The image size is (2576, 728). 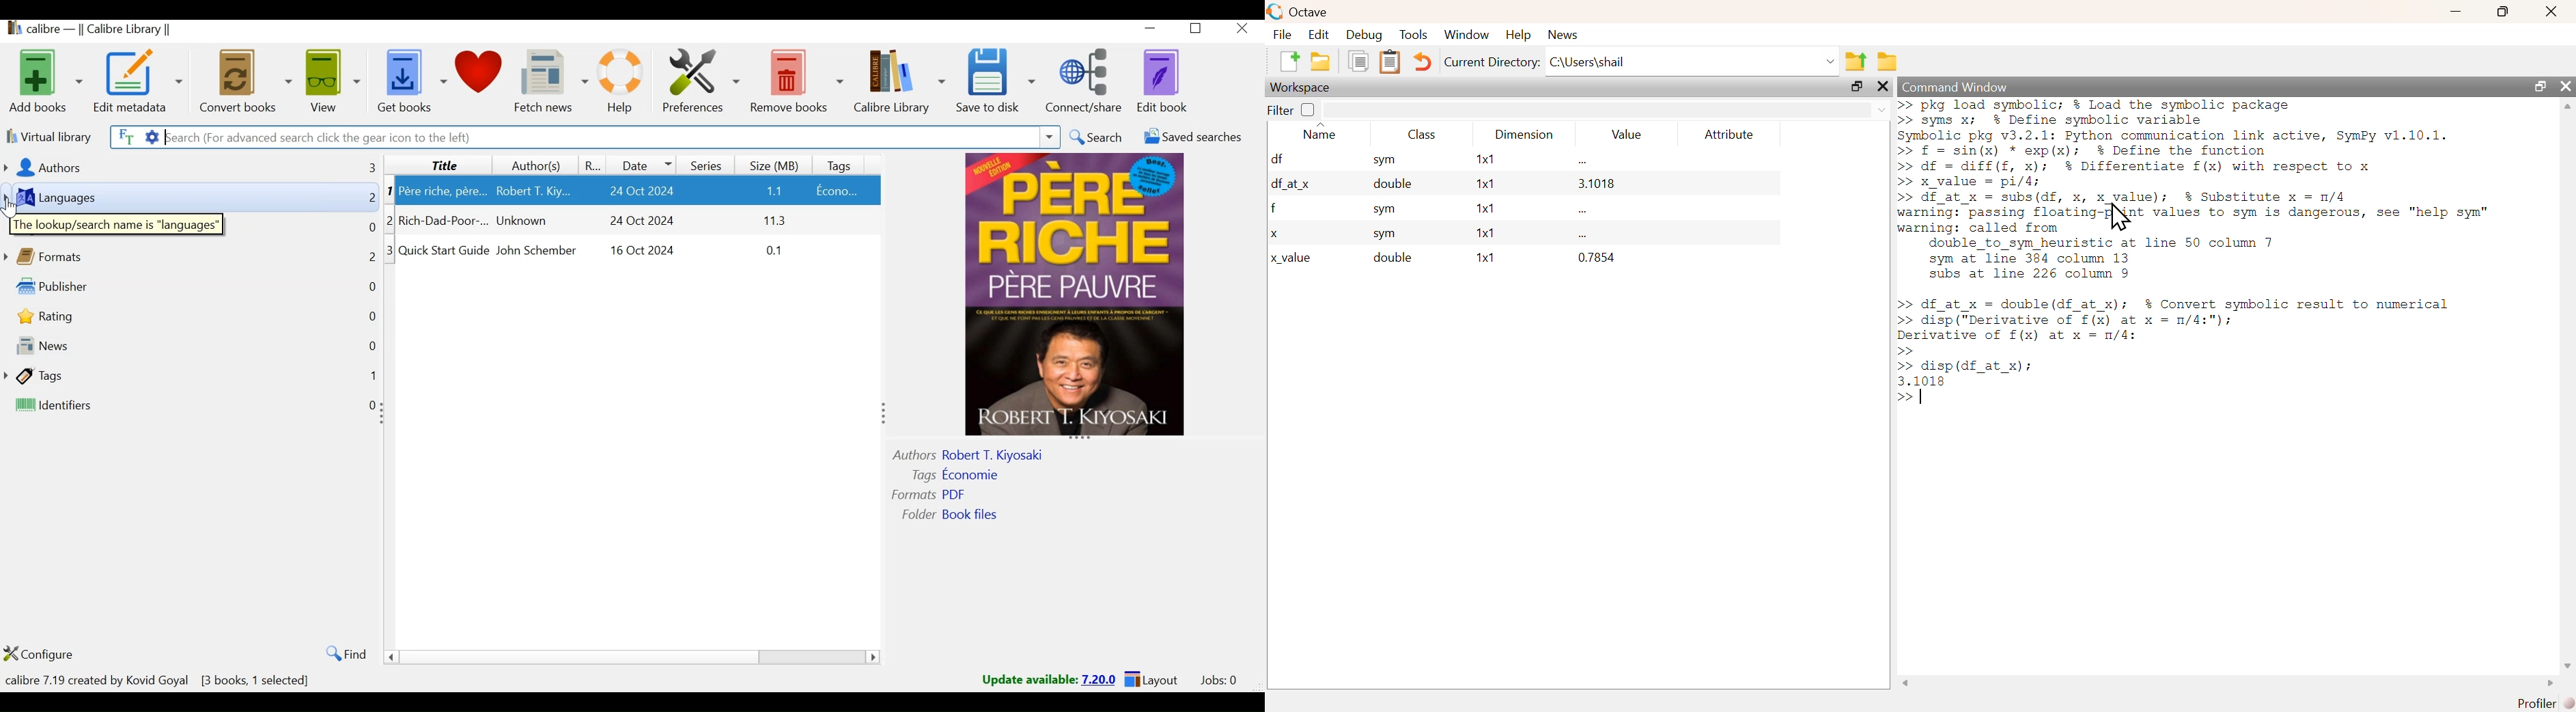 What do you see at coordinates (117, 406) in the screenshot?
I see `Identifiers` at bounding box center [117, 406].